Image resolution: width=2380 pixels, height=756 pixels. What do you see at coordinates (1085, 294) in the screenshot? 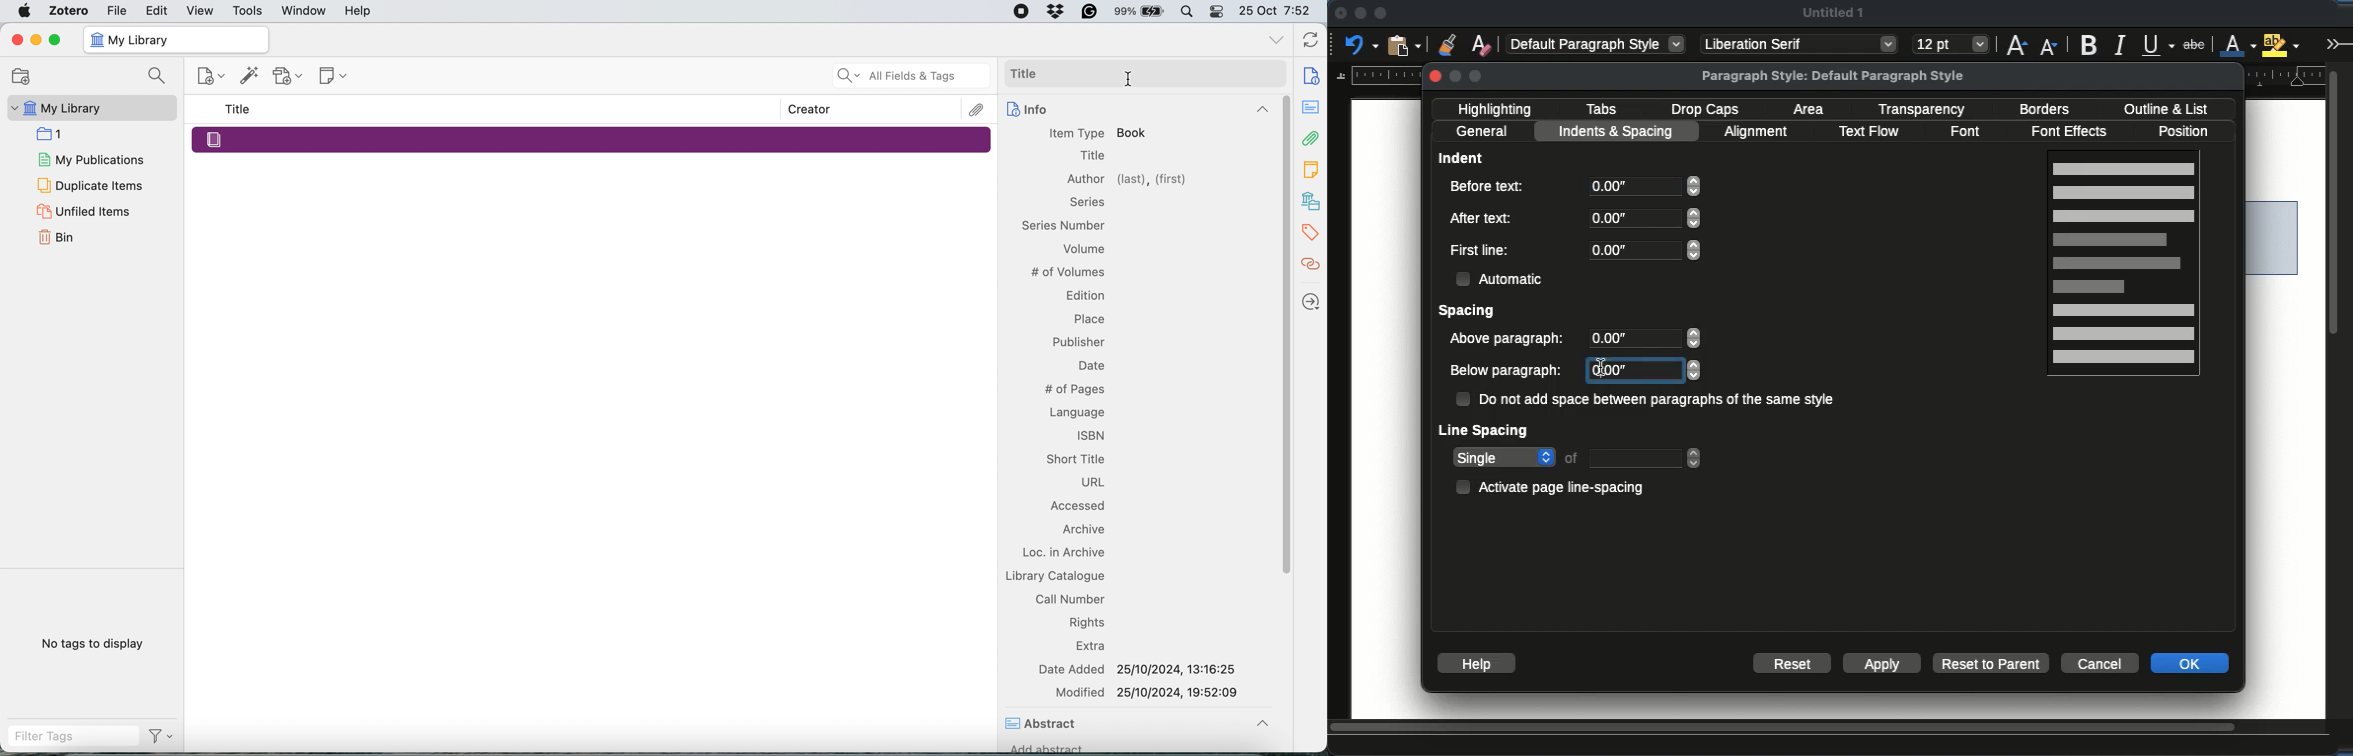
I see `Edition` at bounding box center [1085, 294].